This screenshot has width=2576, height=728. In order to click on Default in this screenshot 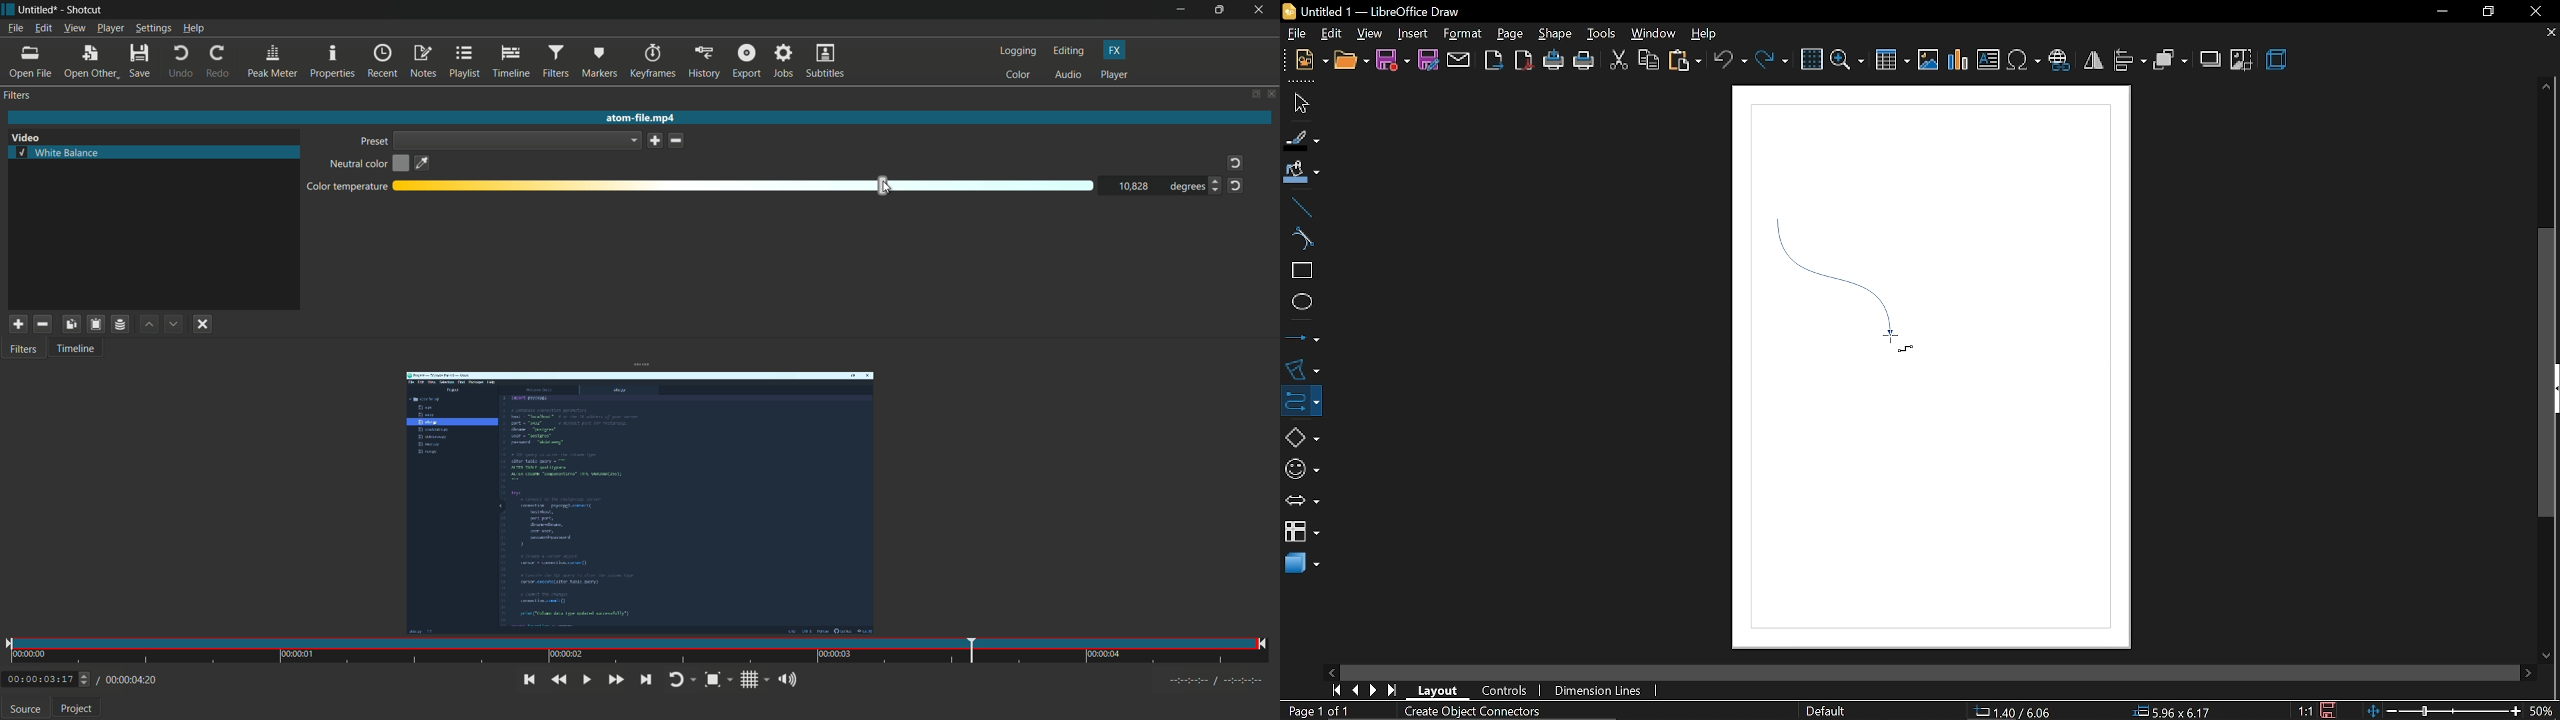, I will do `click(1826, 712)`.